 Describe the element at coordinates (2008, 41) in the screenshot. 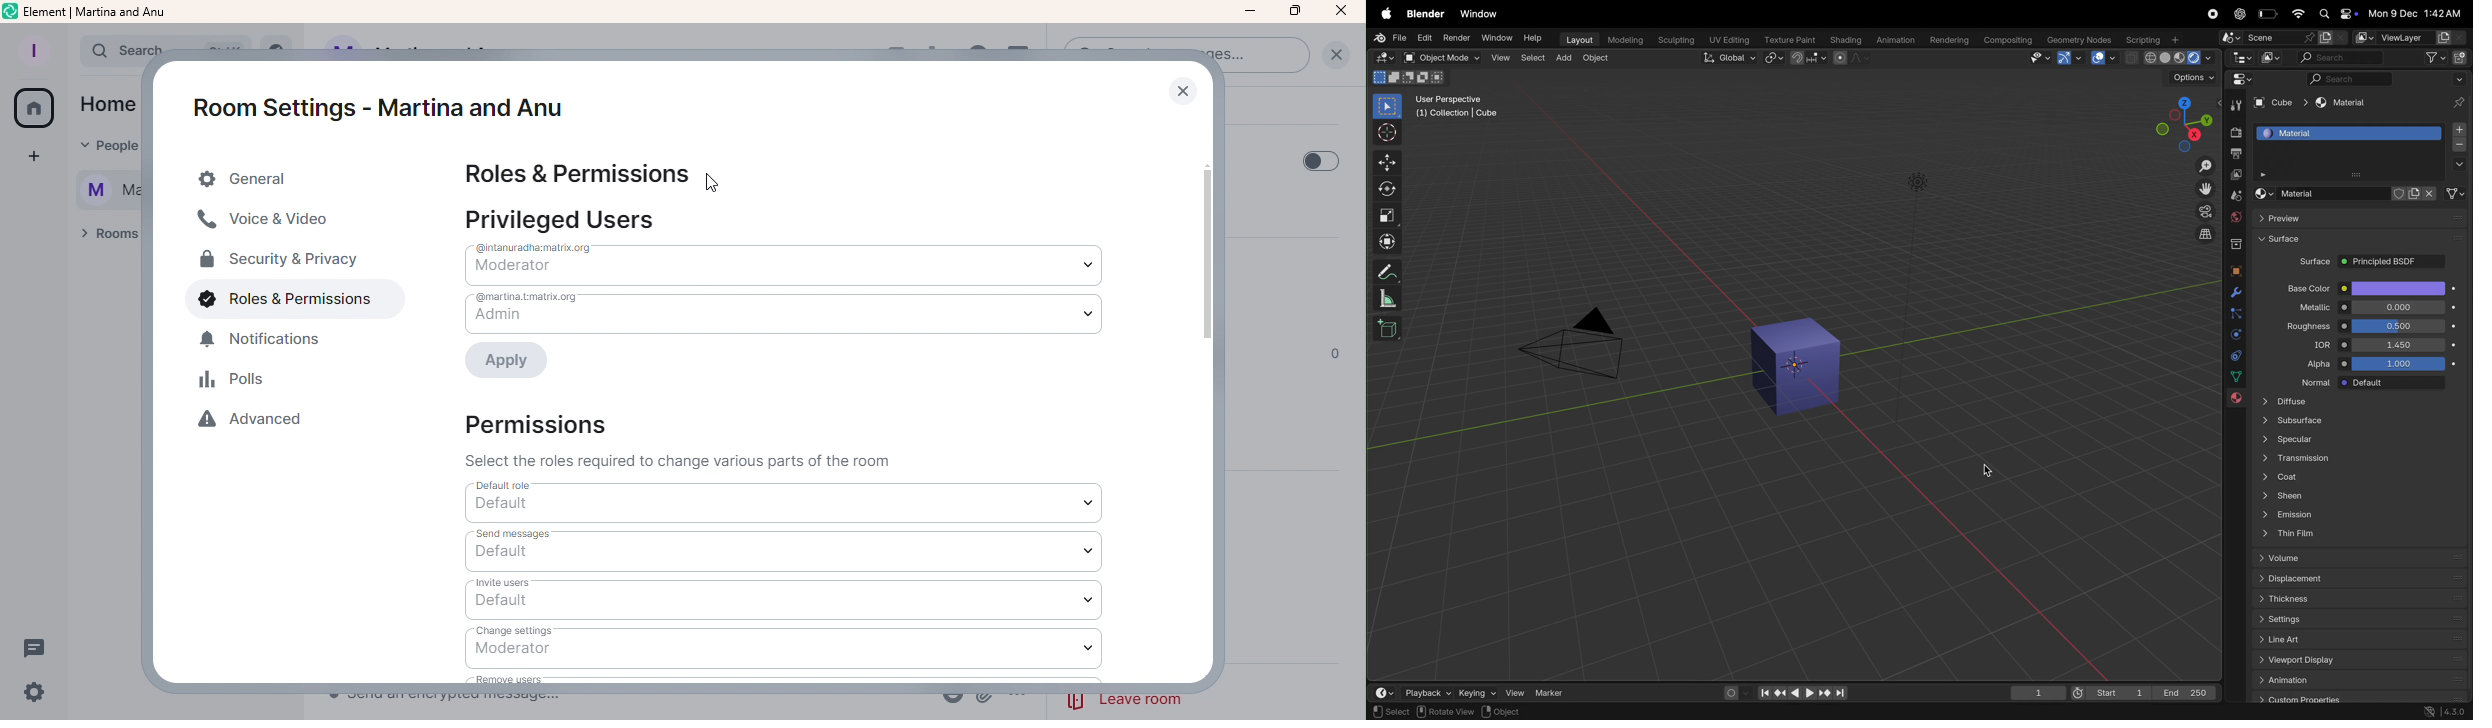

I see `composting` at that location.